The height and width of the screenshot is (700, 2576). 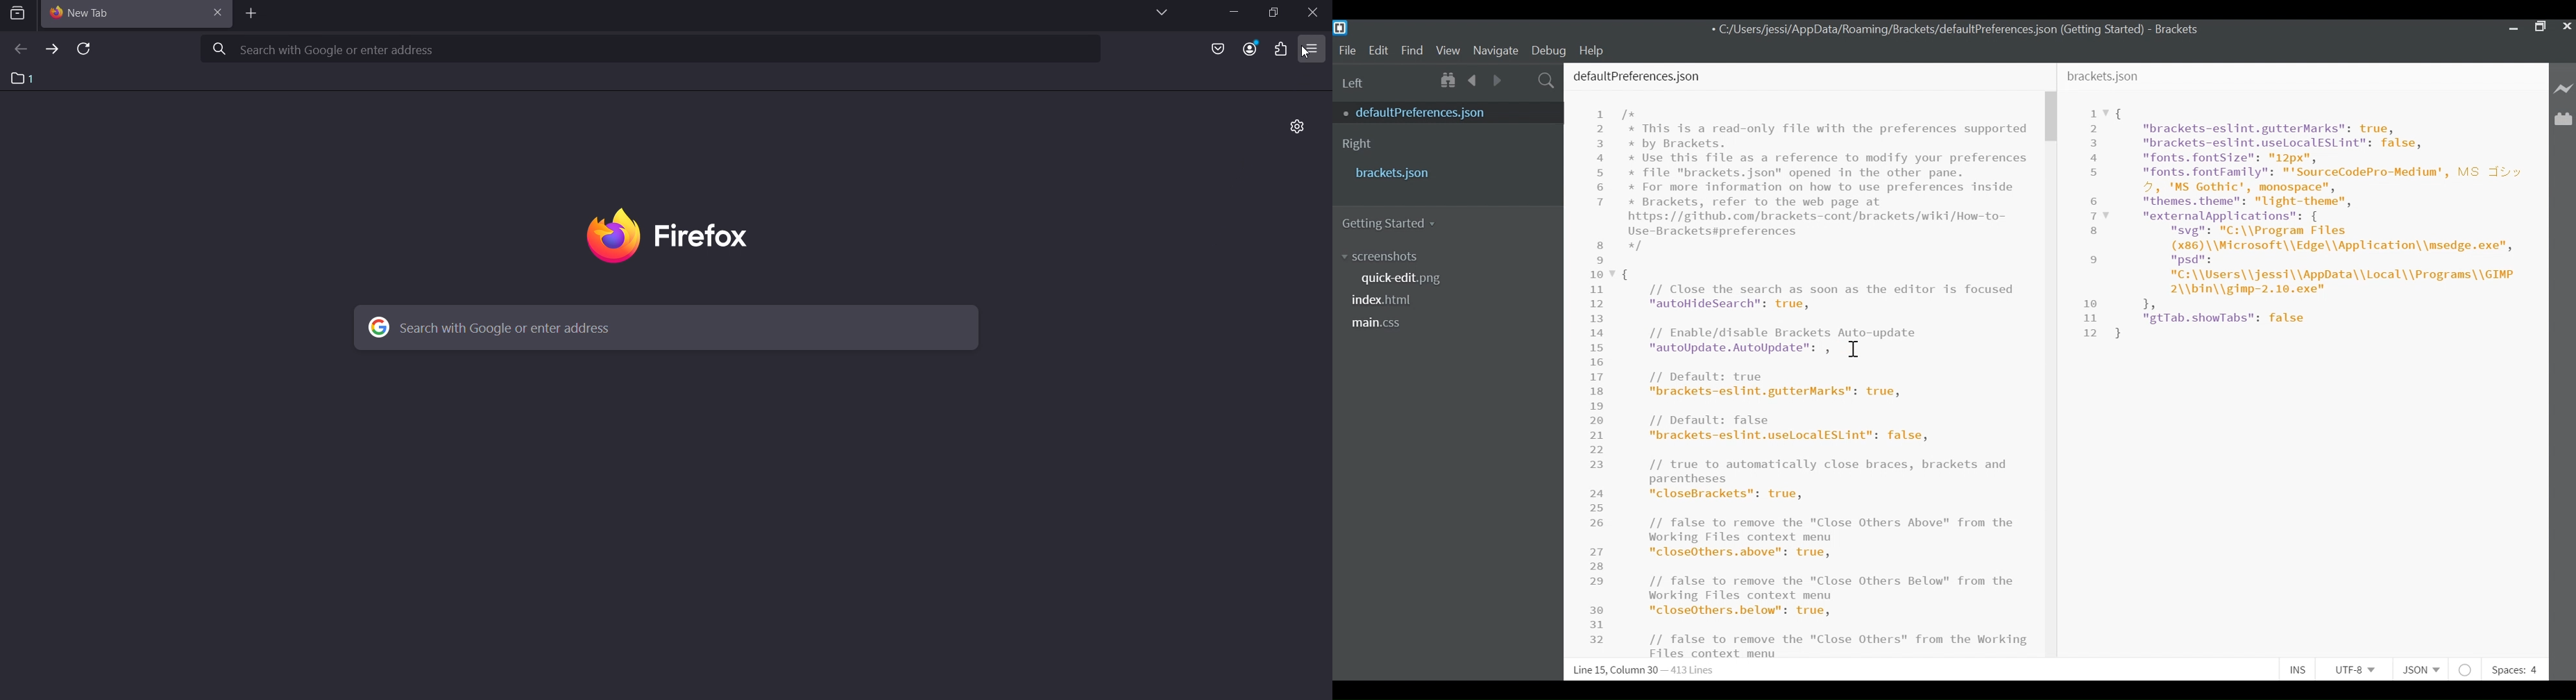 What do you see at coordinates (1156, 13) in the screenshot?
I see `list all tabs` at bounding box center [1156, 13].